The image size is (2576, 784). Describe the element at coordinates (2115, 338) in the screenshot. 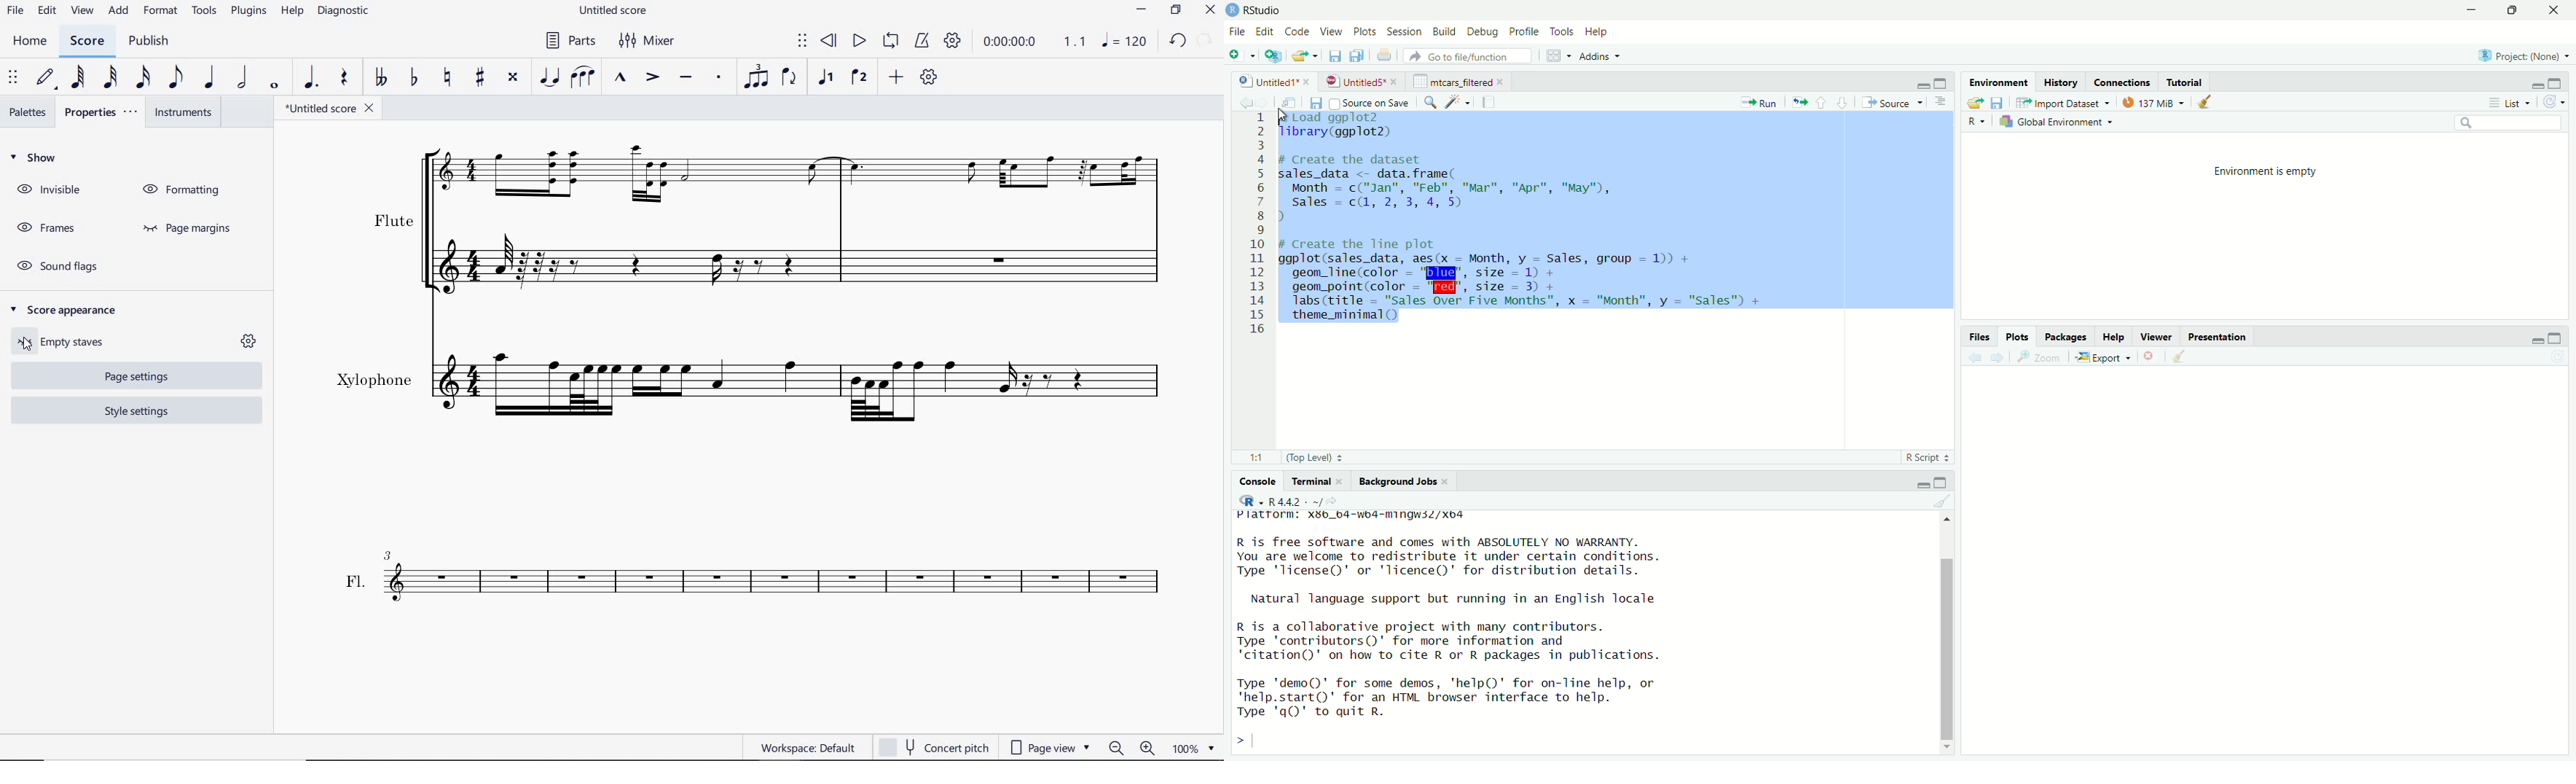

I see `help` at that location.